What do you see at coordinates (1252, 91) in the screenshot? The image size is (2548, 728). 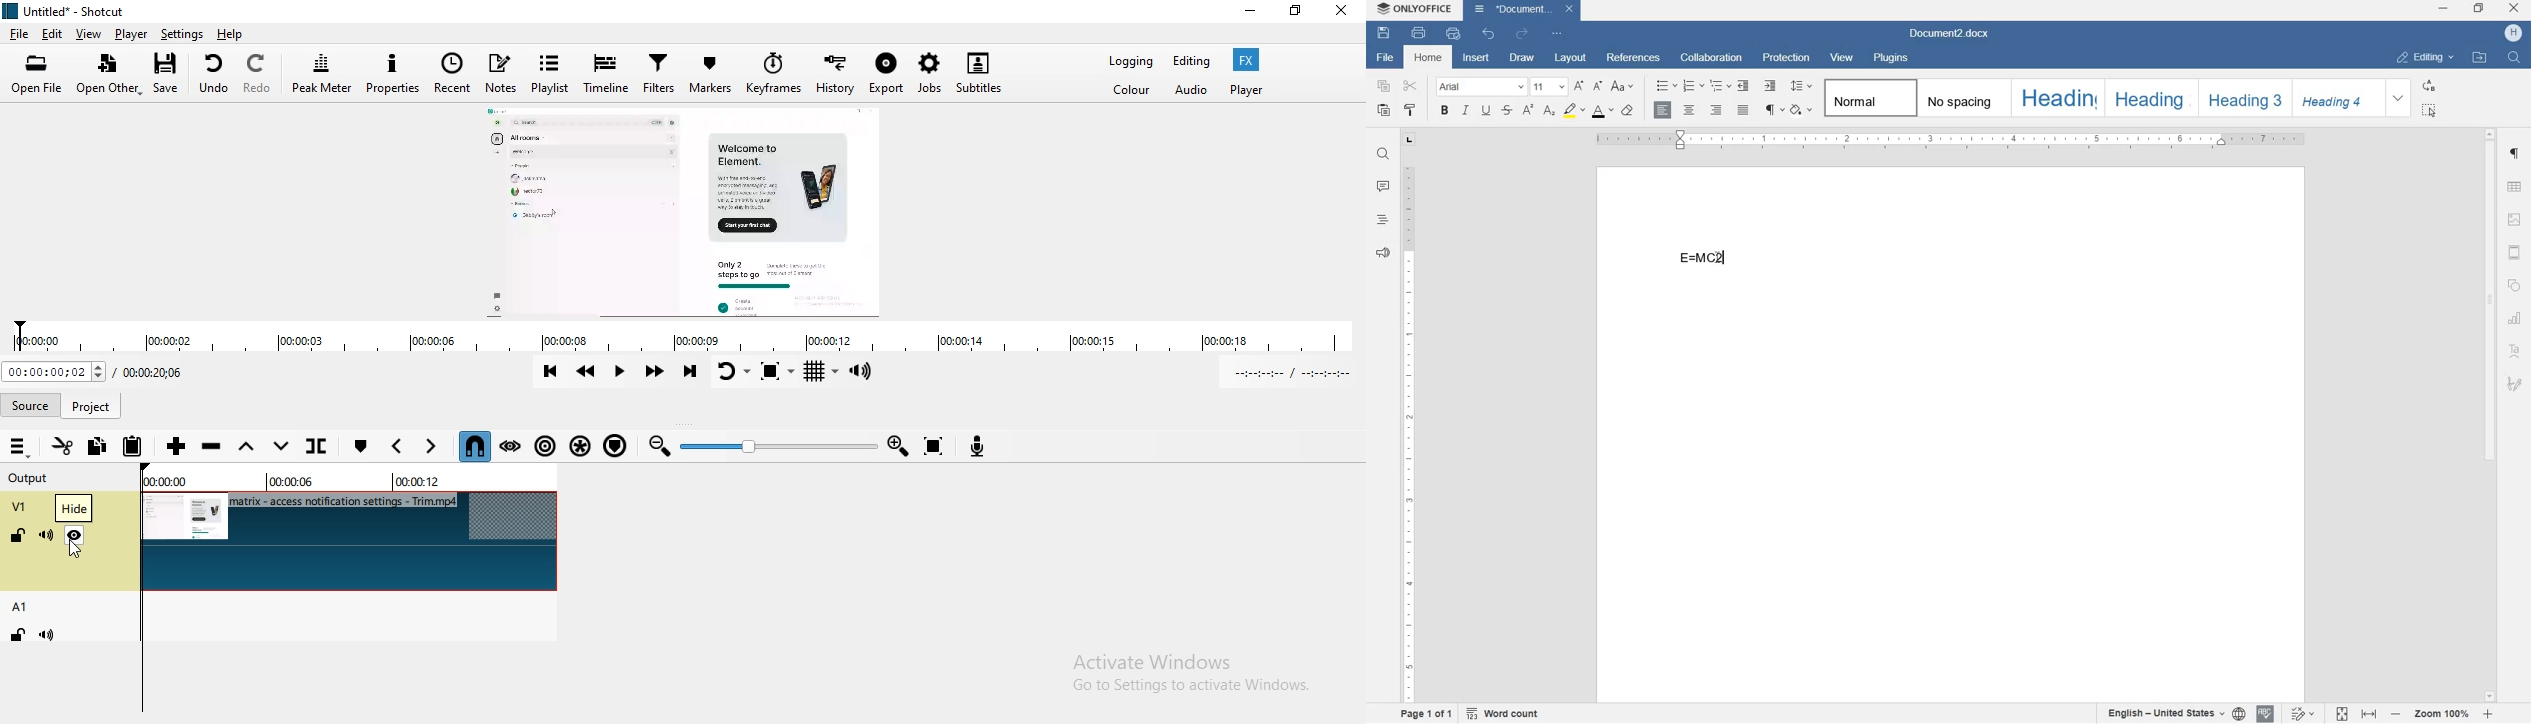 I see `Player` at bounding box center [1252, 91].